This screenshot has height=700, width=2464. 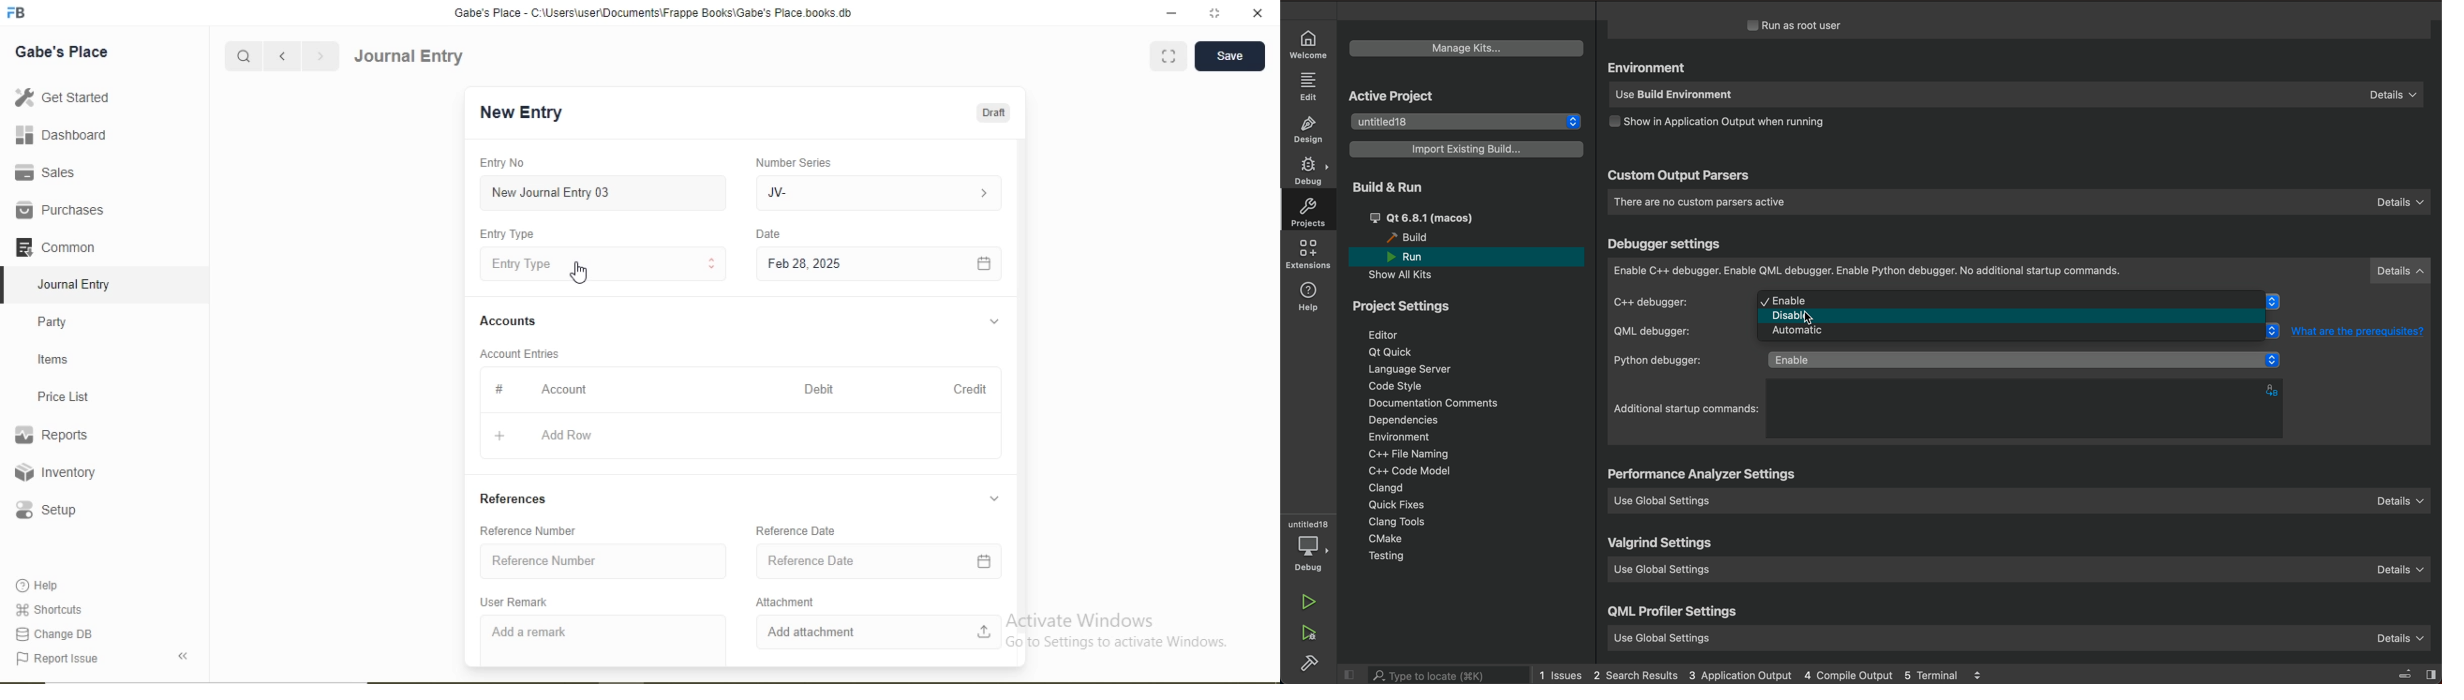 What do you see at coordinates (567, 435) in the screenshot?
I see `Add Row` at bounding box center [567, 435].